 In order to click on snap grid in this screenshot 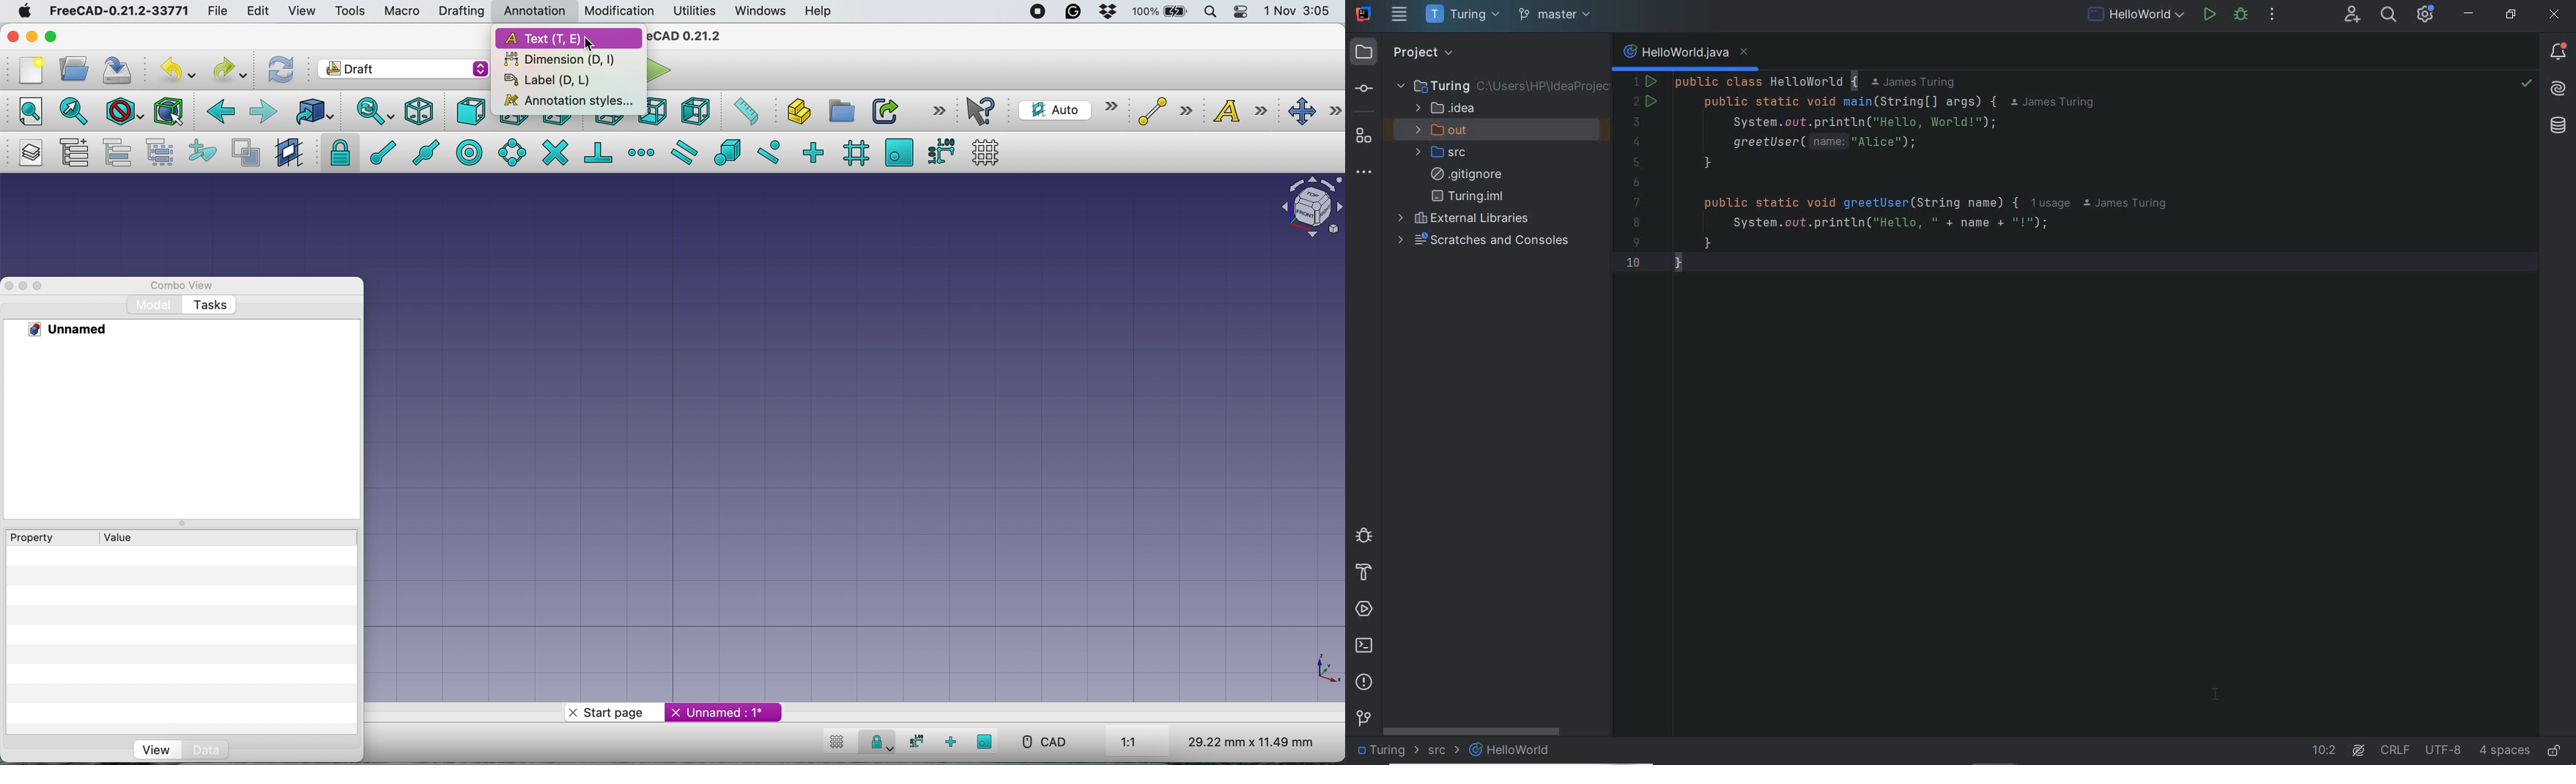, I will do `click(853, 153)`.